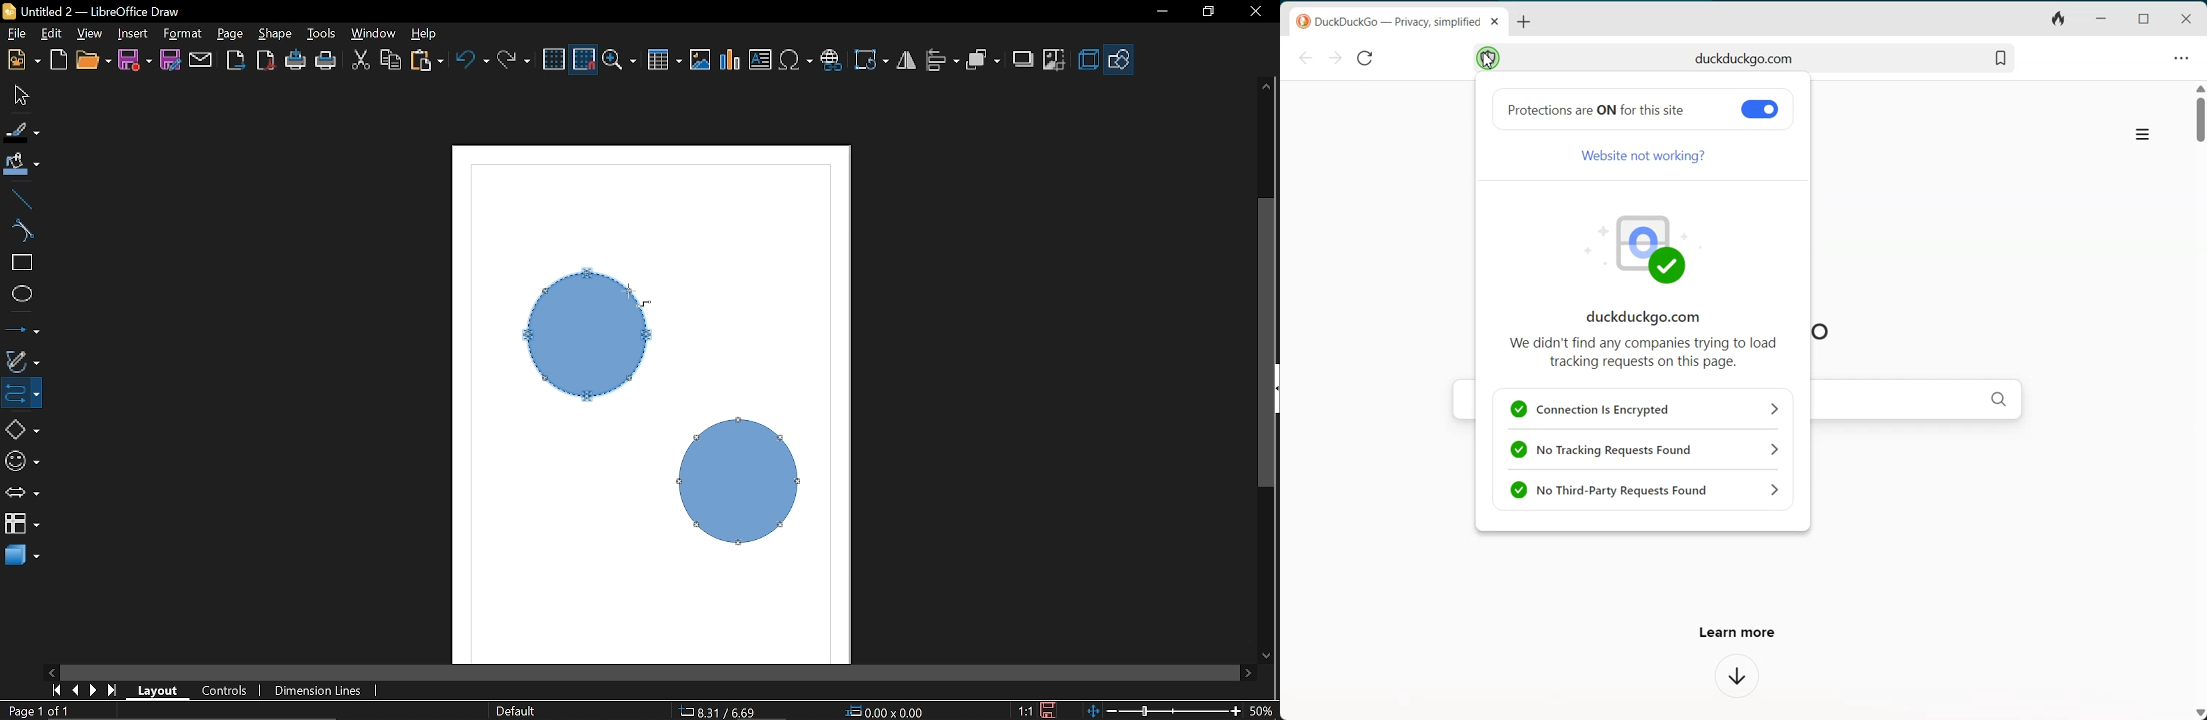  I want to click on 3d shapes, so click(21, 557).